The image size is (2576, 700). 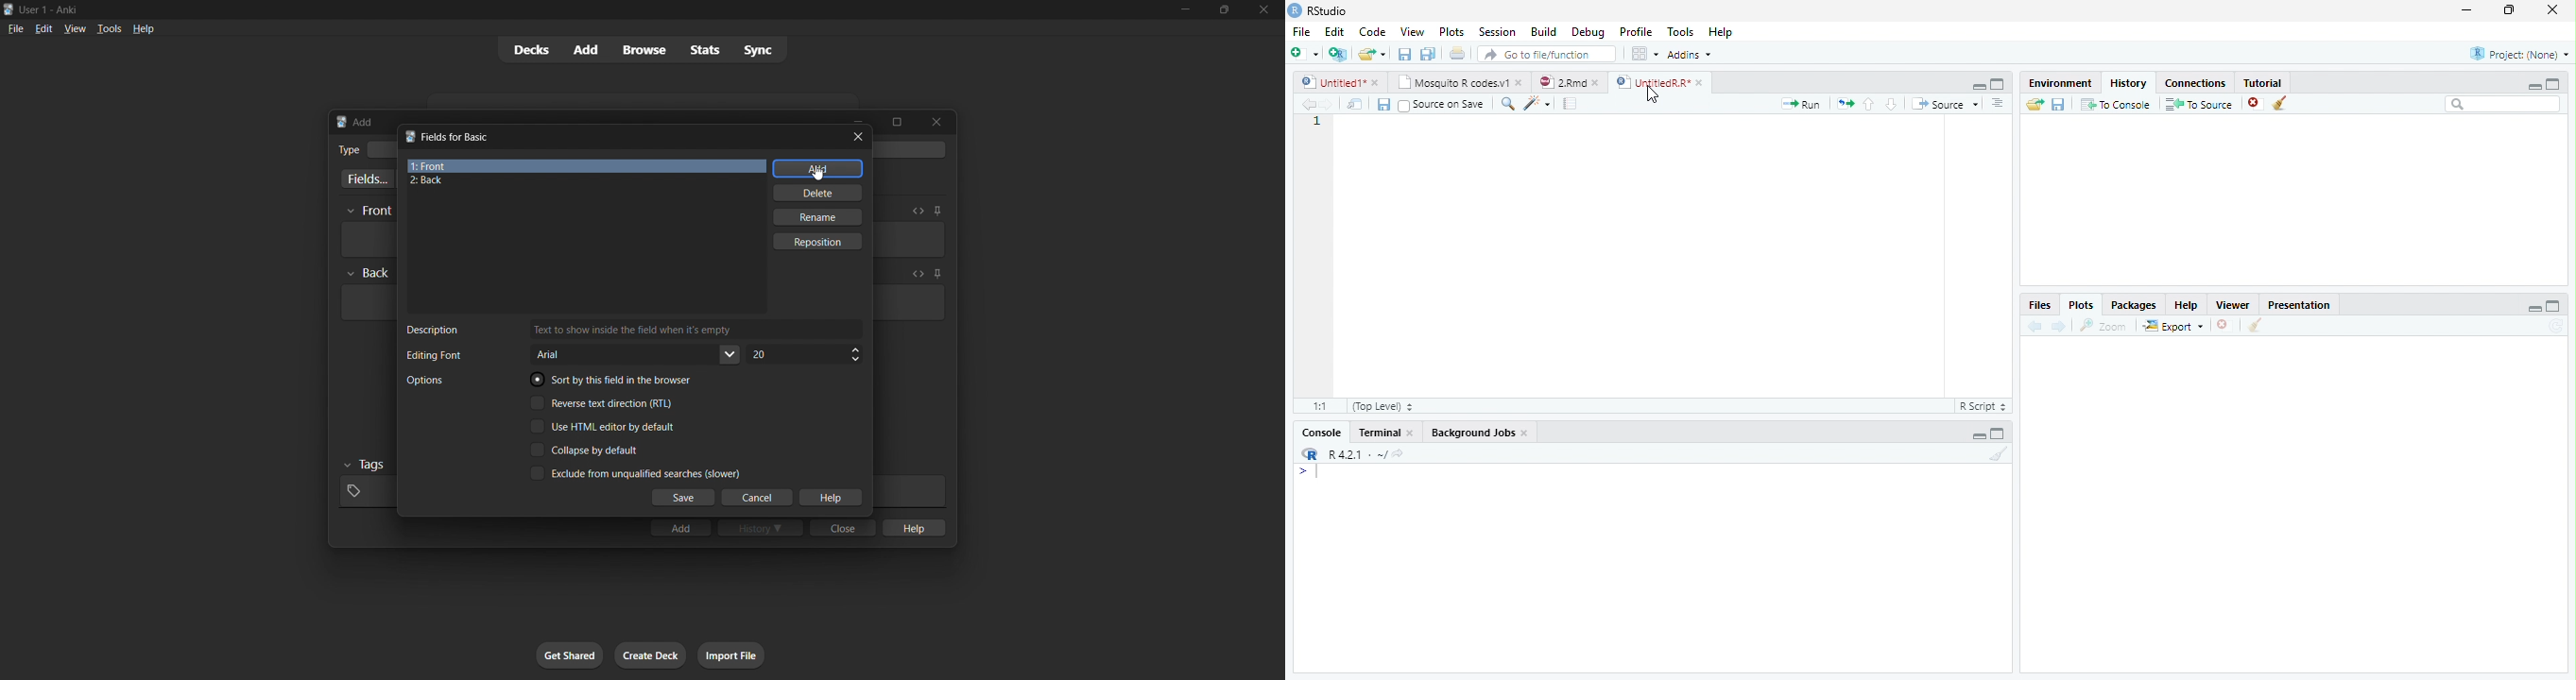 I want to click on card front input, so click(x=367, y=240).